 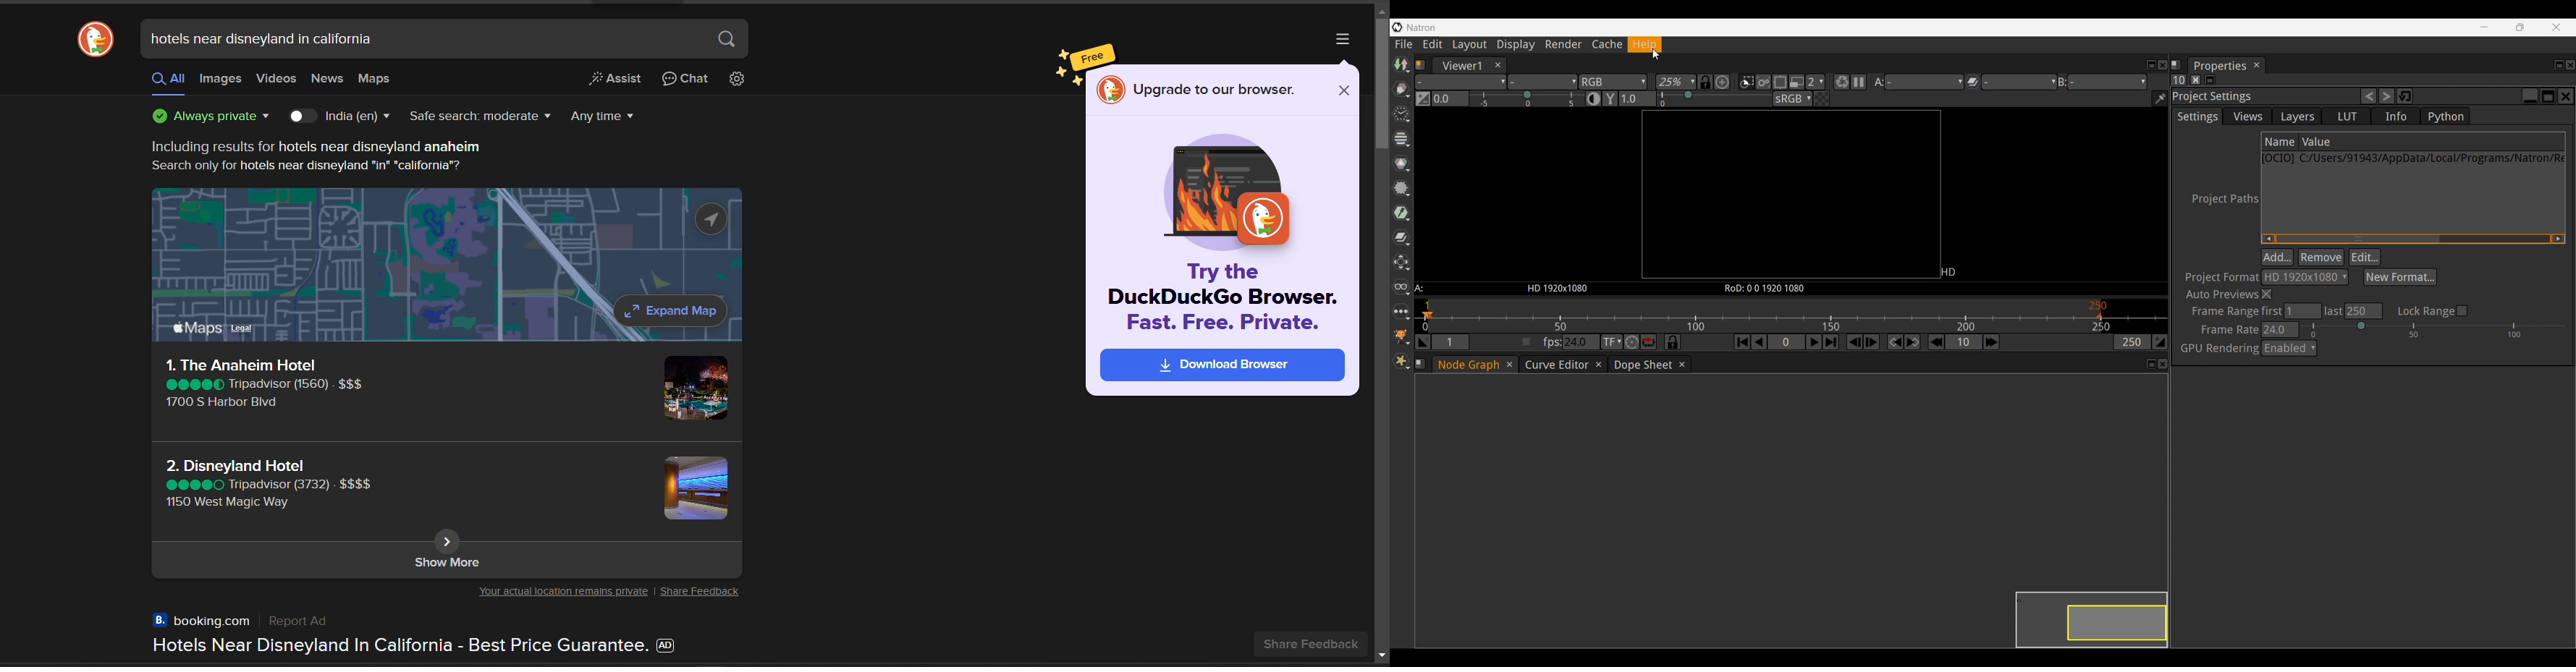 I want to click on Views settings, so click(x=2248, y=116).